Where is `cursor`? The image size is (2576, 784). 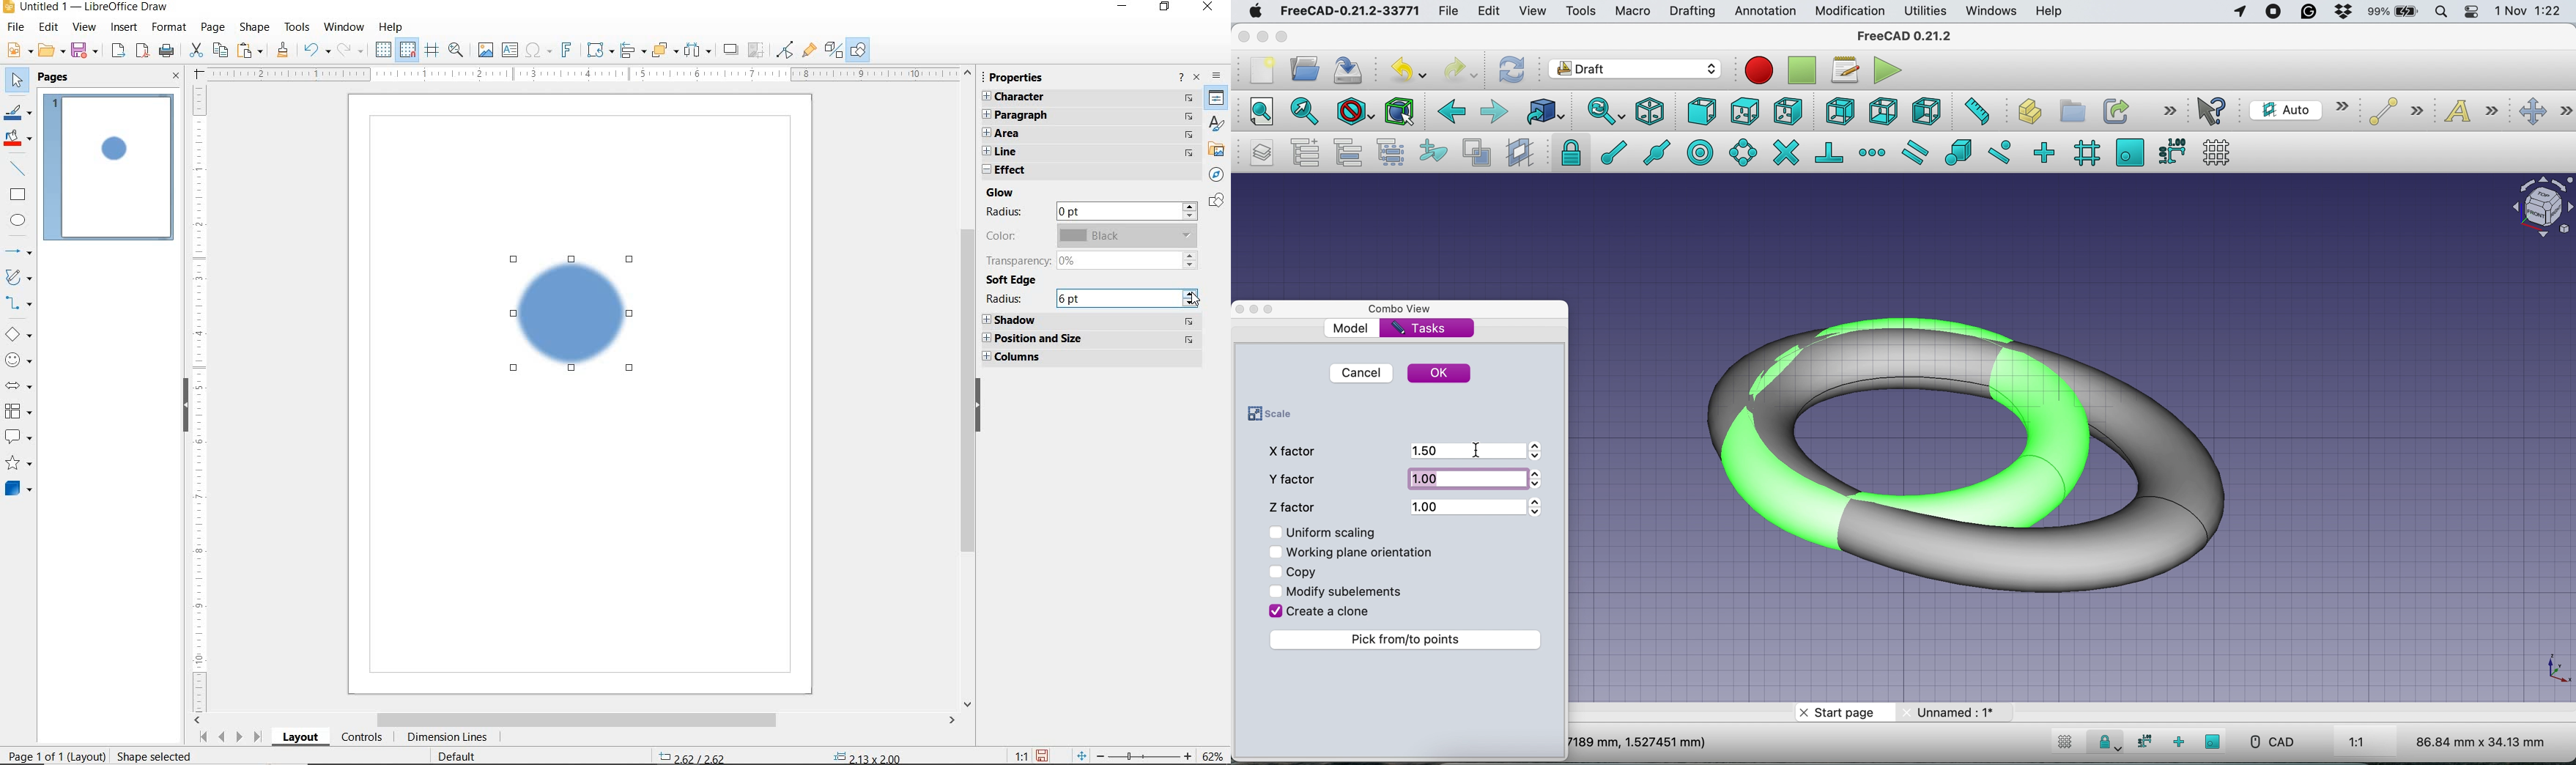 cursor is located at coordinates (1479, 449).